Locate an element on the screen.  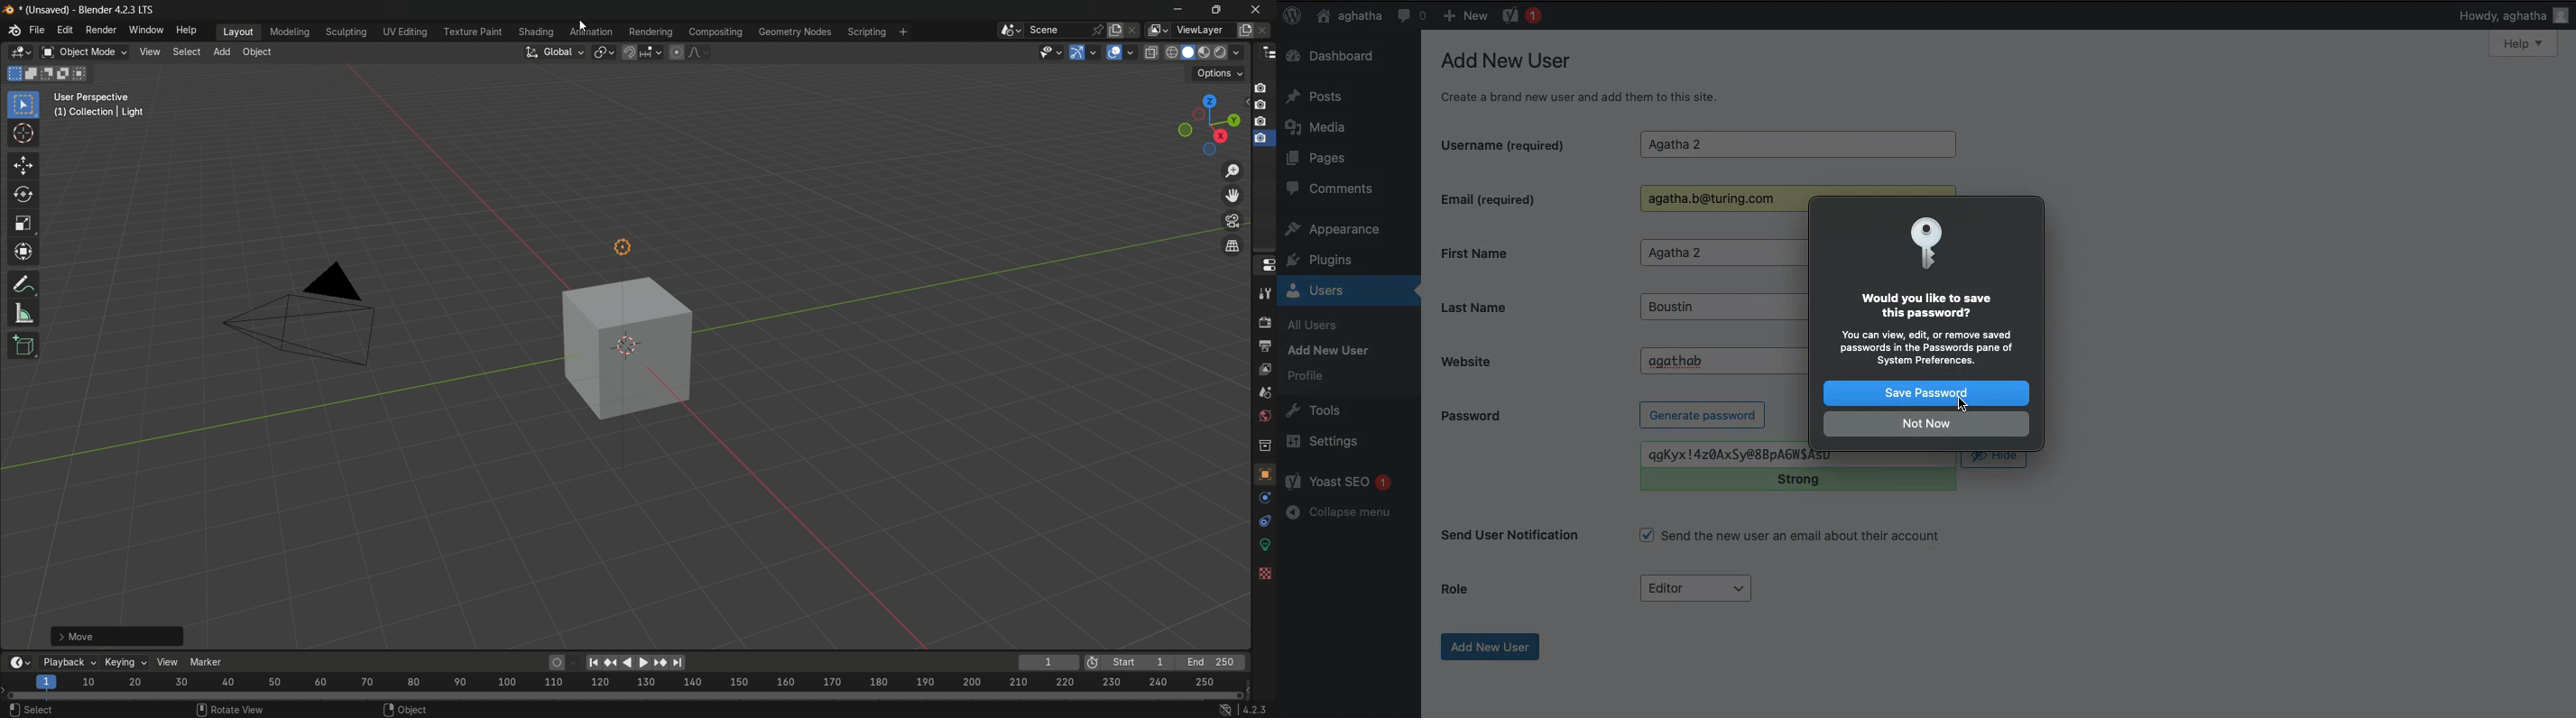
Help is located at coordinates (2523, 43).